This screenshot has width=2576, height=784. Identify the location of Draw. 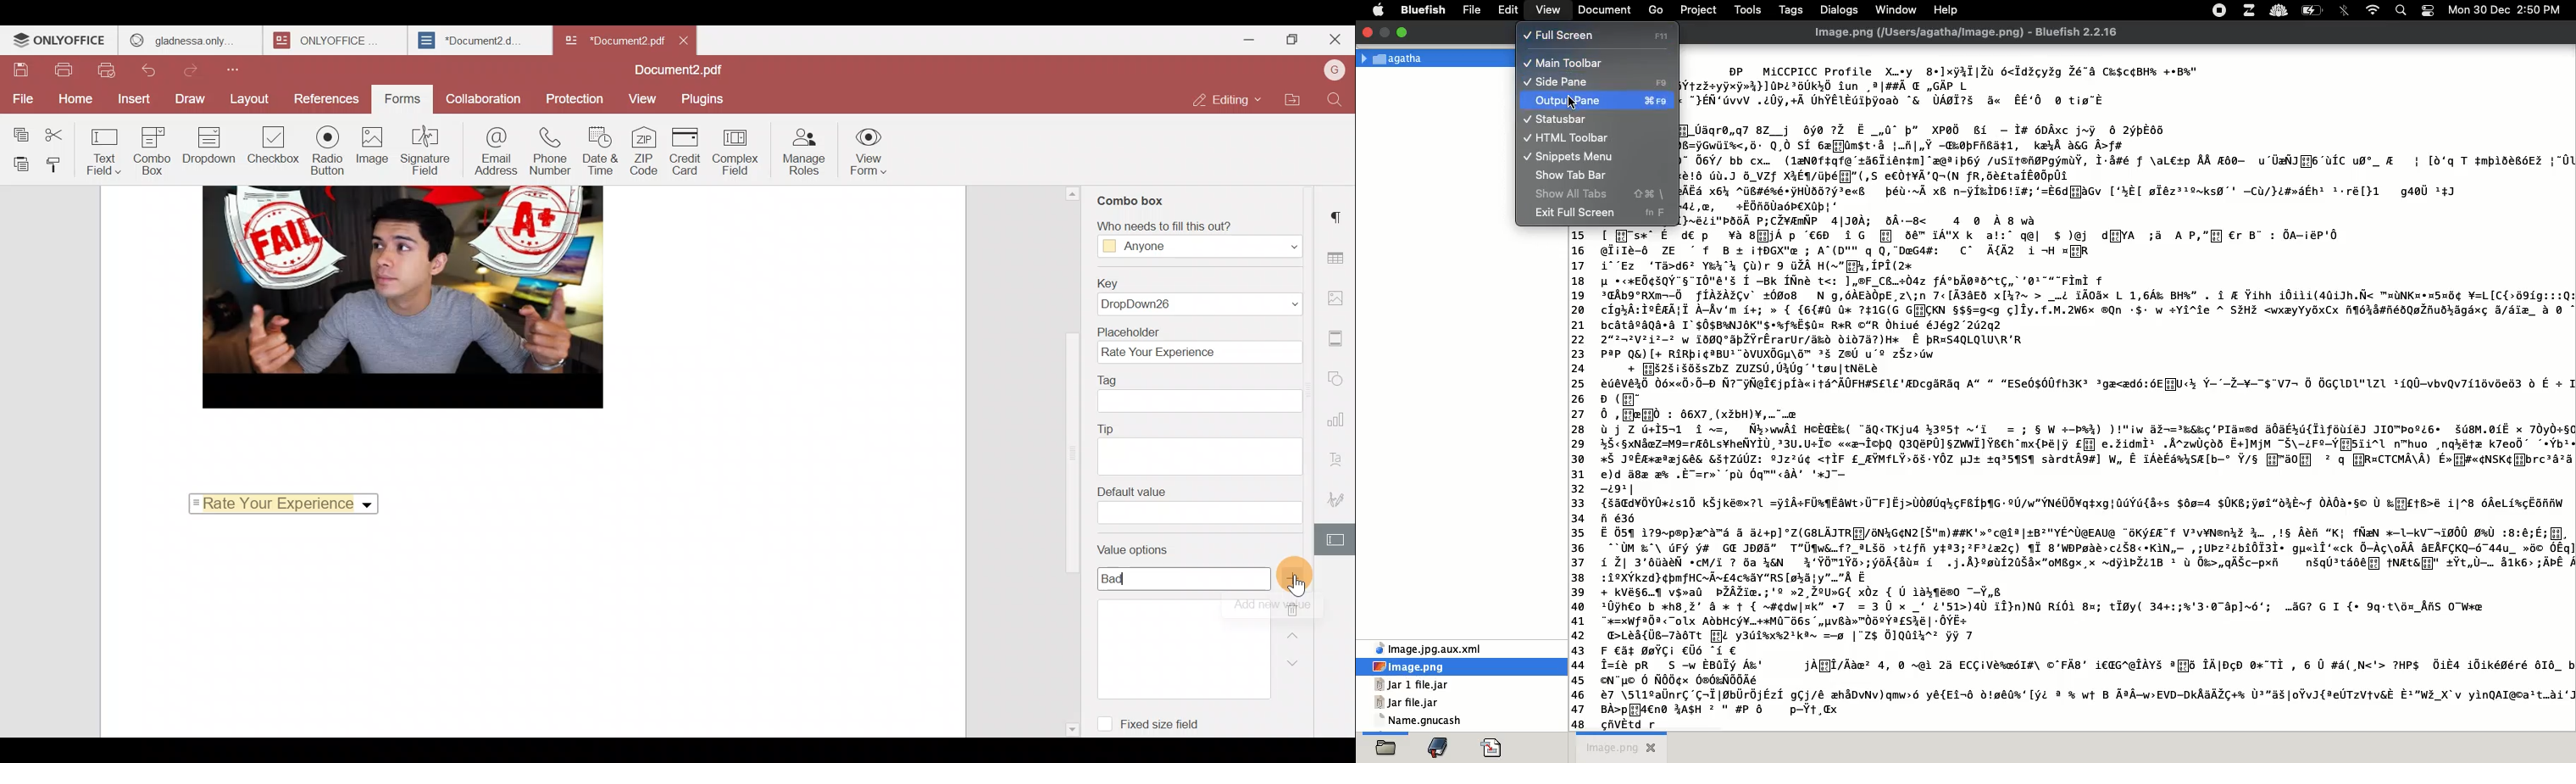
(191, 100).